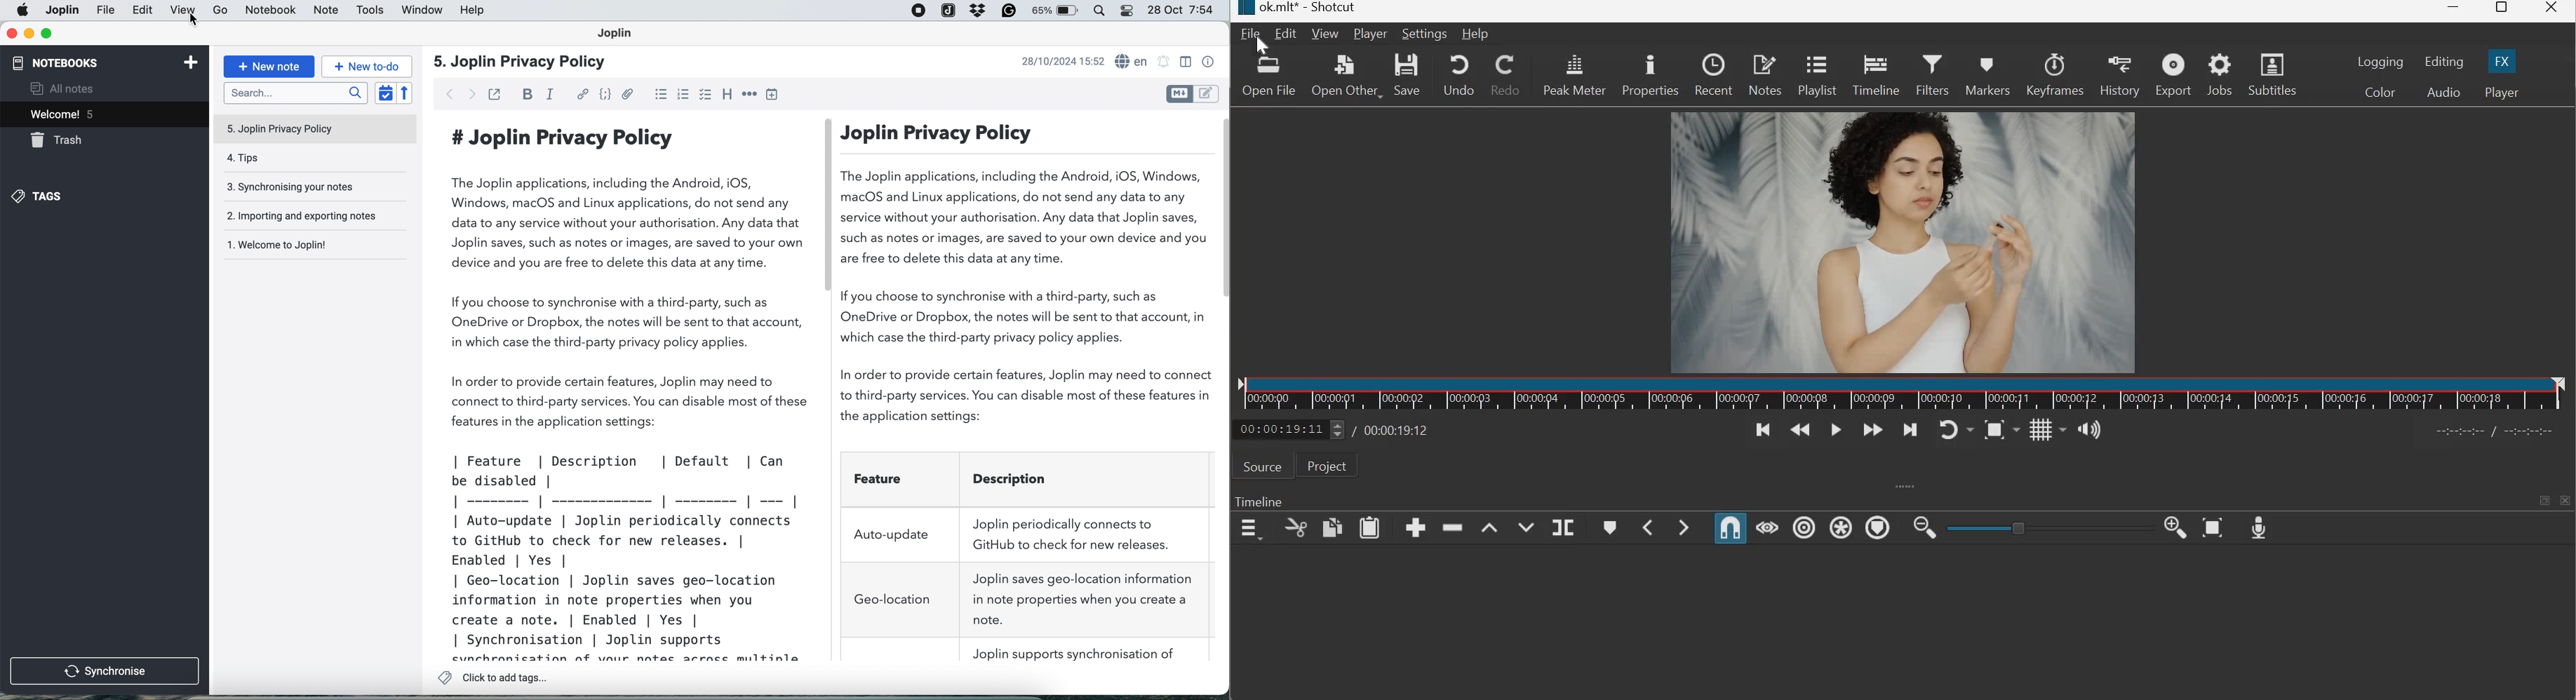 Image resolution: width=2576 pixels, height=700 pixels. What do you see at coordinates (551, 94) in the screenshot?
I see `italic` at bounding box center [551, 94].